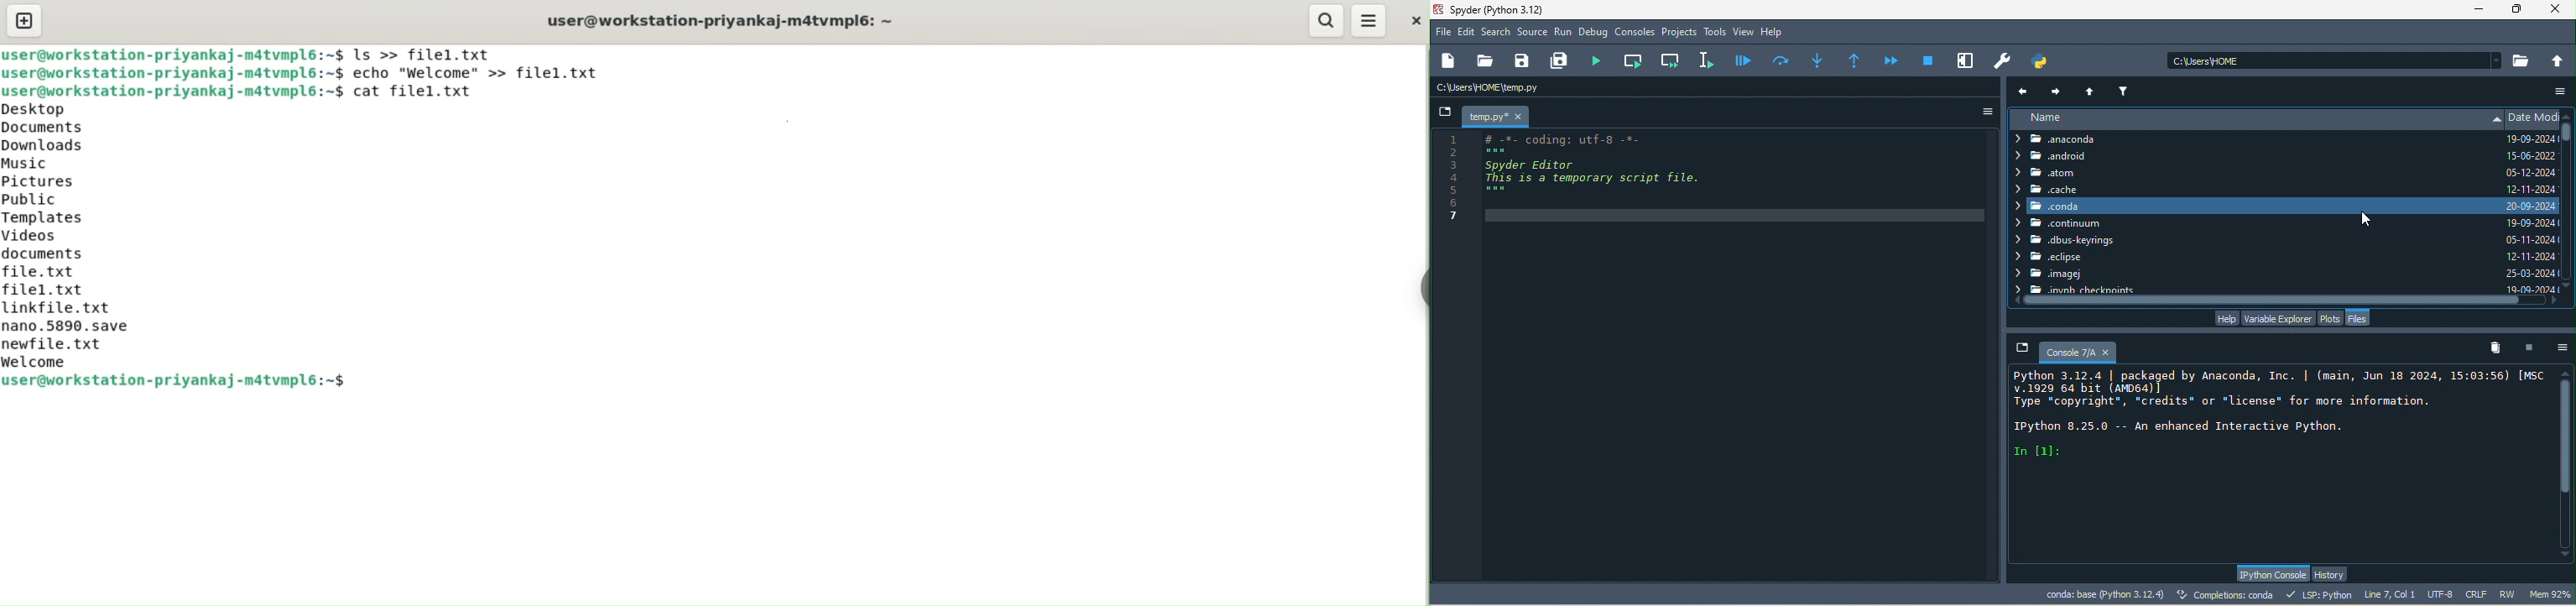  Describe the element at coordinates (1523, 61) in the screenshot. I see `save` at that location.